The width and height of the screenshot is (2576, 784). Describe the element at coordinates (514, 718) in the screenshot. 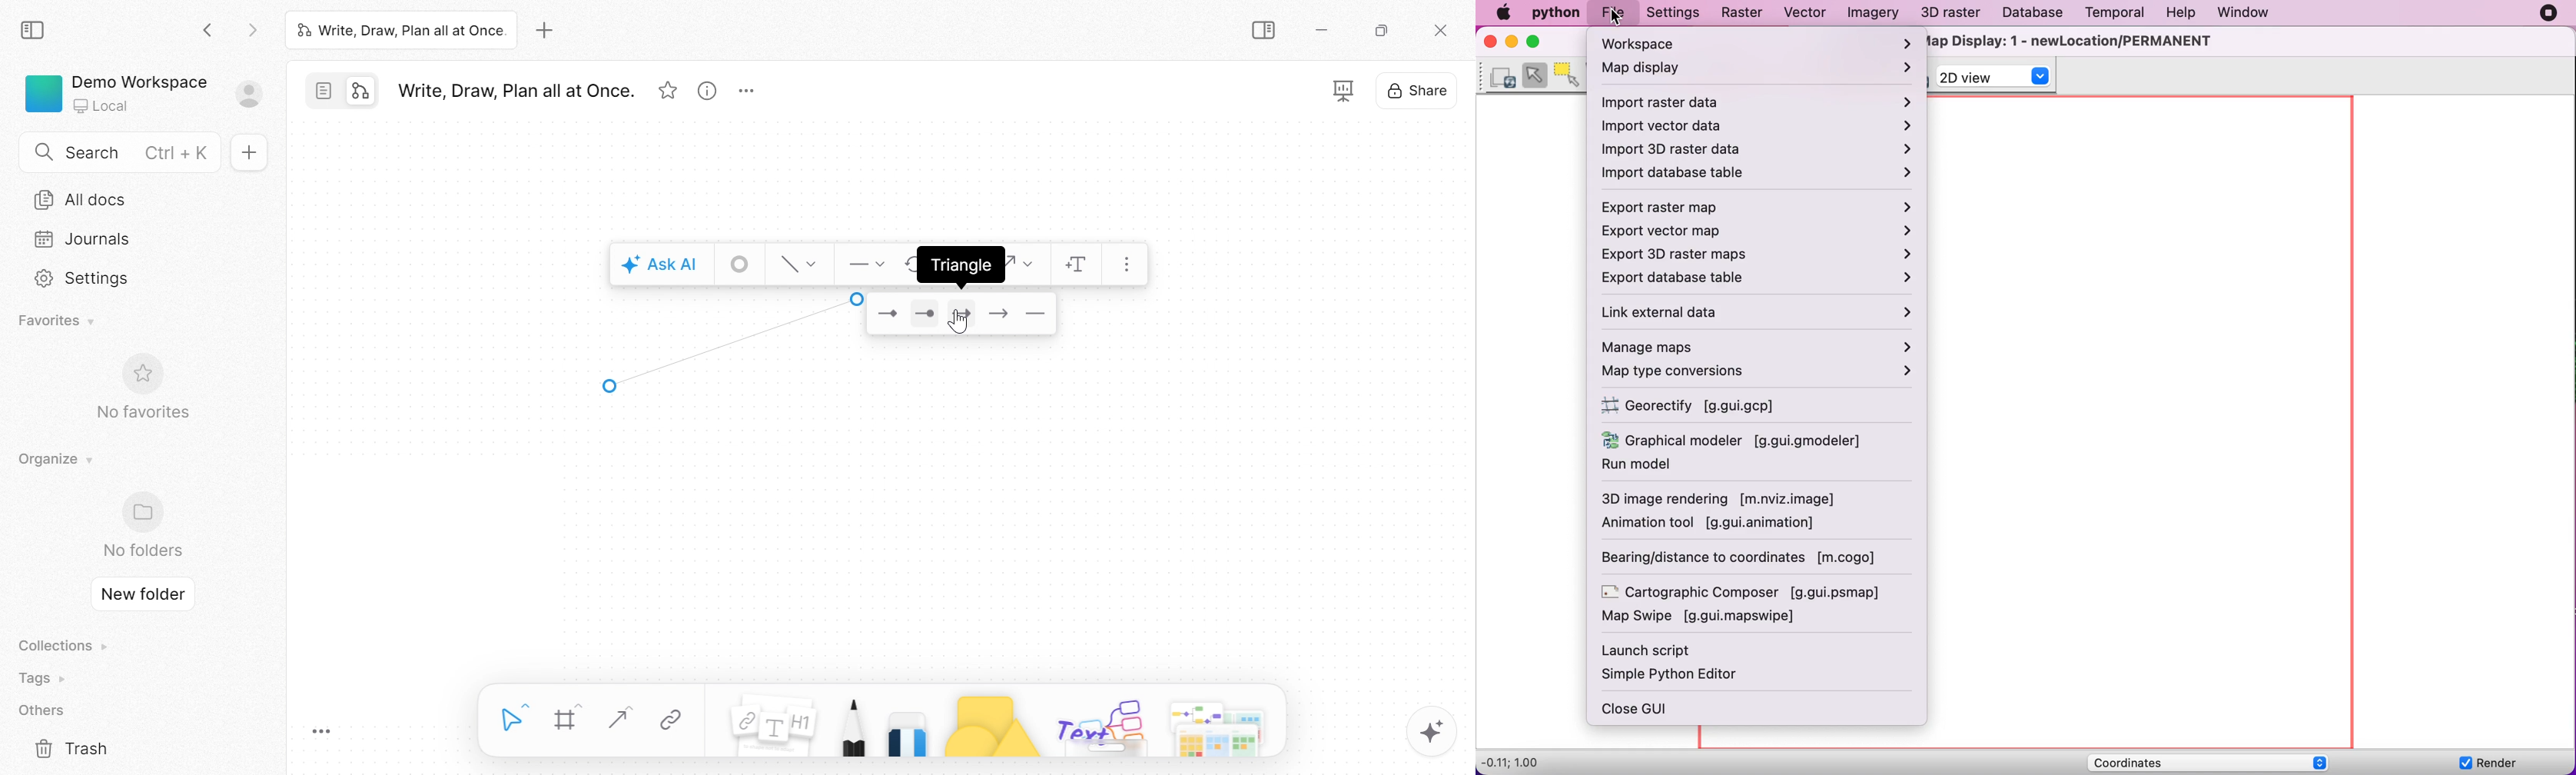

I see `Select` at that location.